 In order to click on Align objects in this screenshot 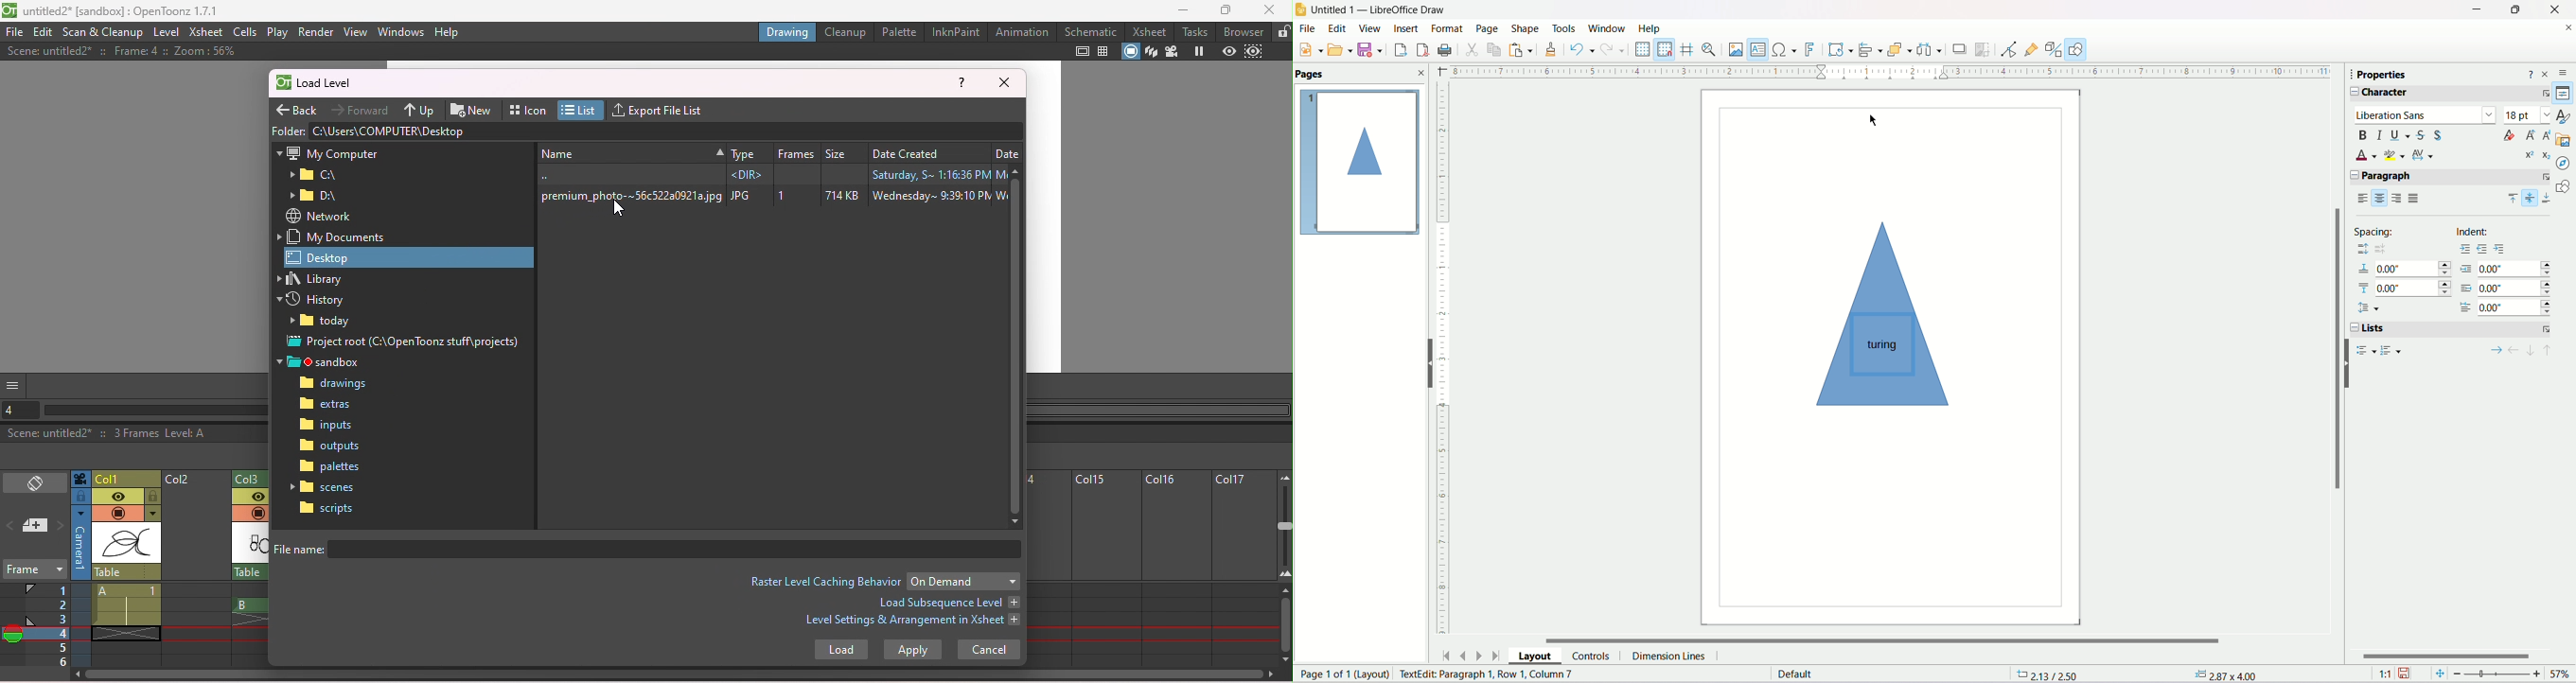, I will do `click(1870, 48)`.